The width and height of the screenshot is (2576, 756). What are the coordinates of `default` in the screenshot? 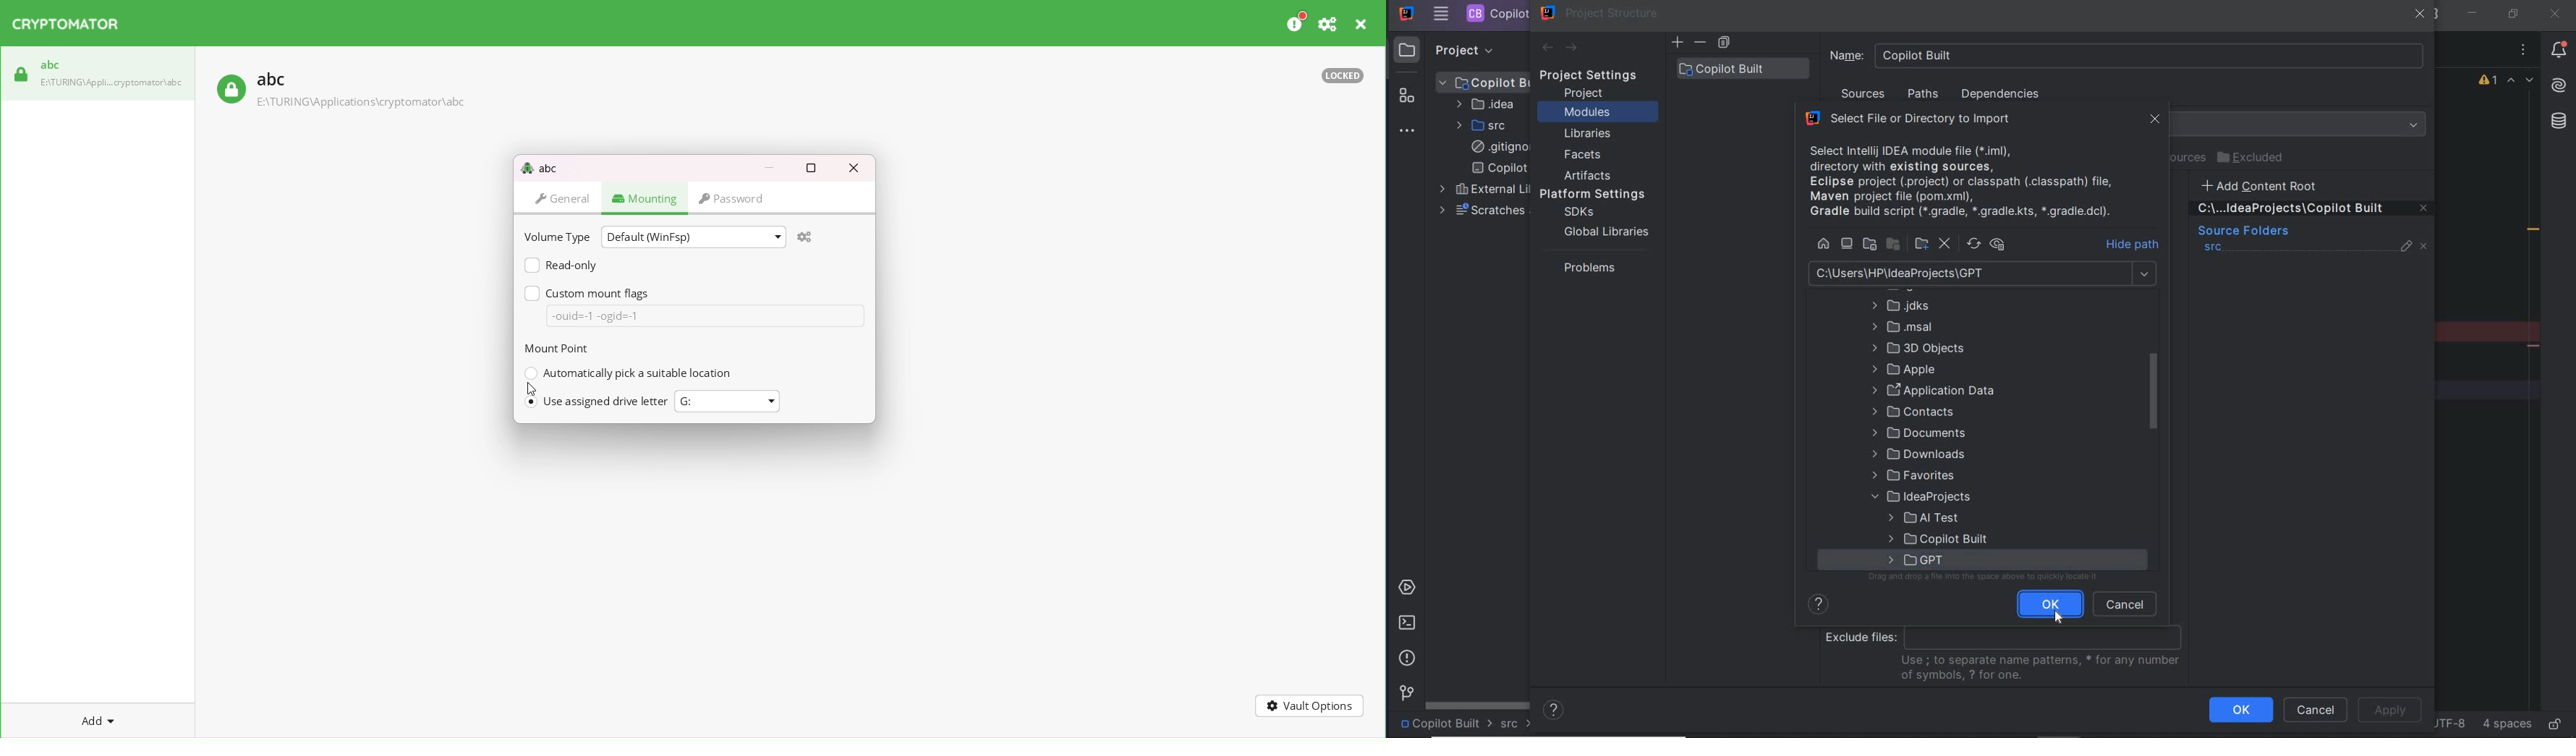 It's located at (691, 237).